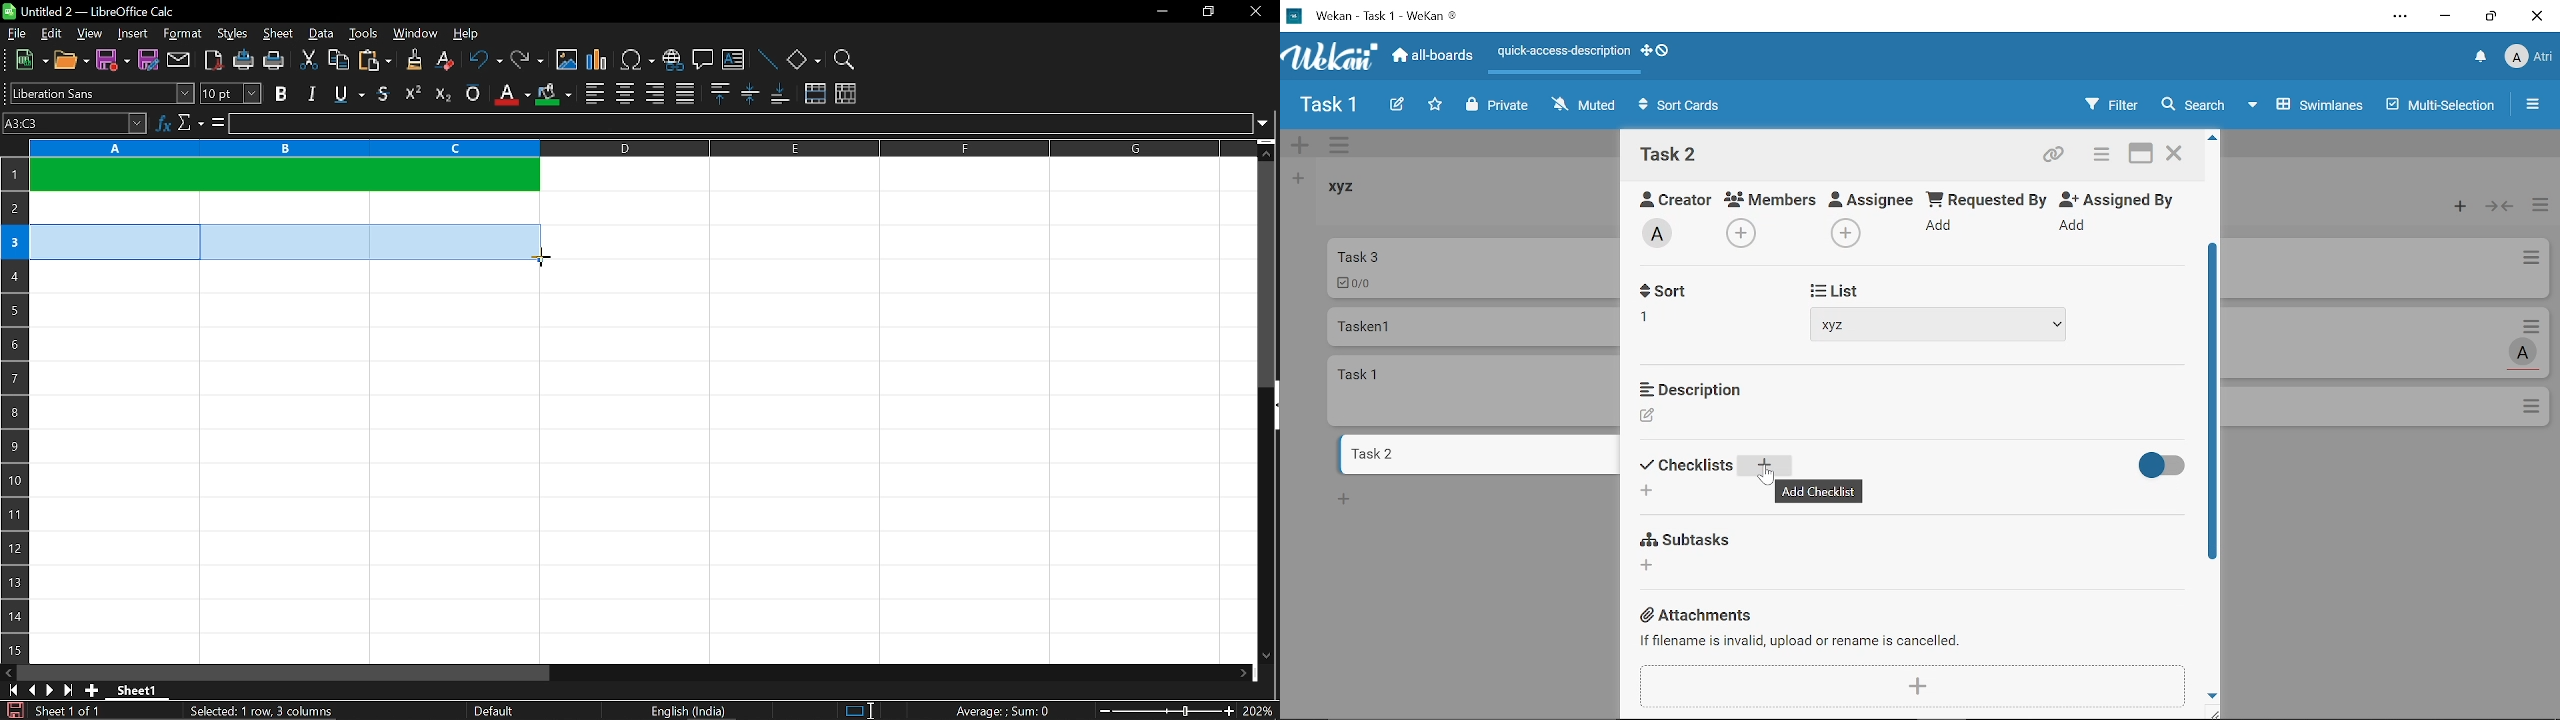 This screenshot has height=728, width=2576. I want to click on Add swimlane, so click(1300, 147).